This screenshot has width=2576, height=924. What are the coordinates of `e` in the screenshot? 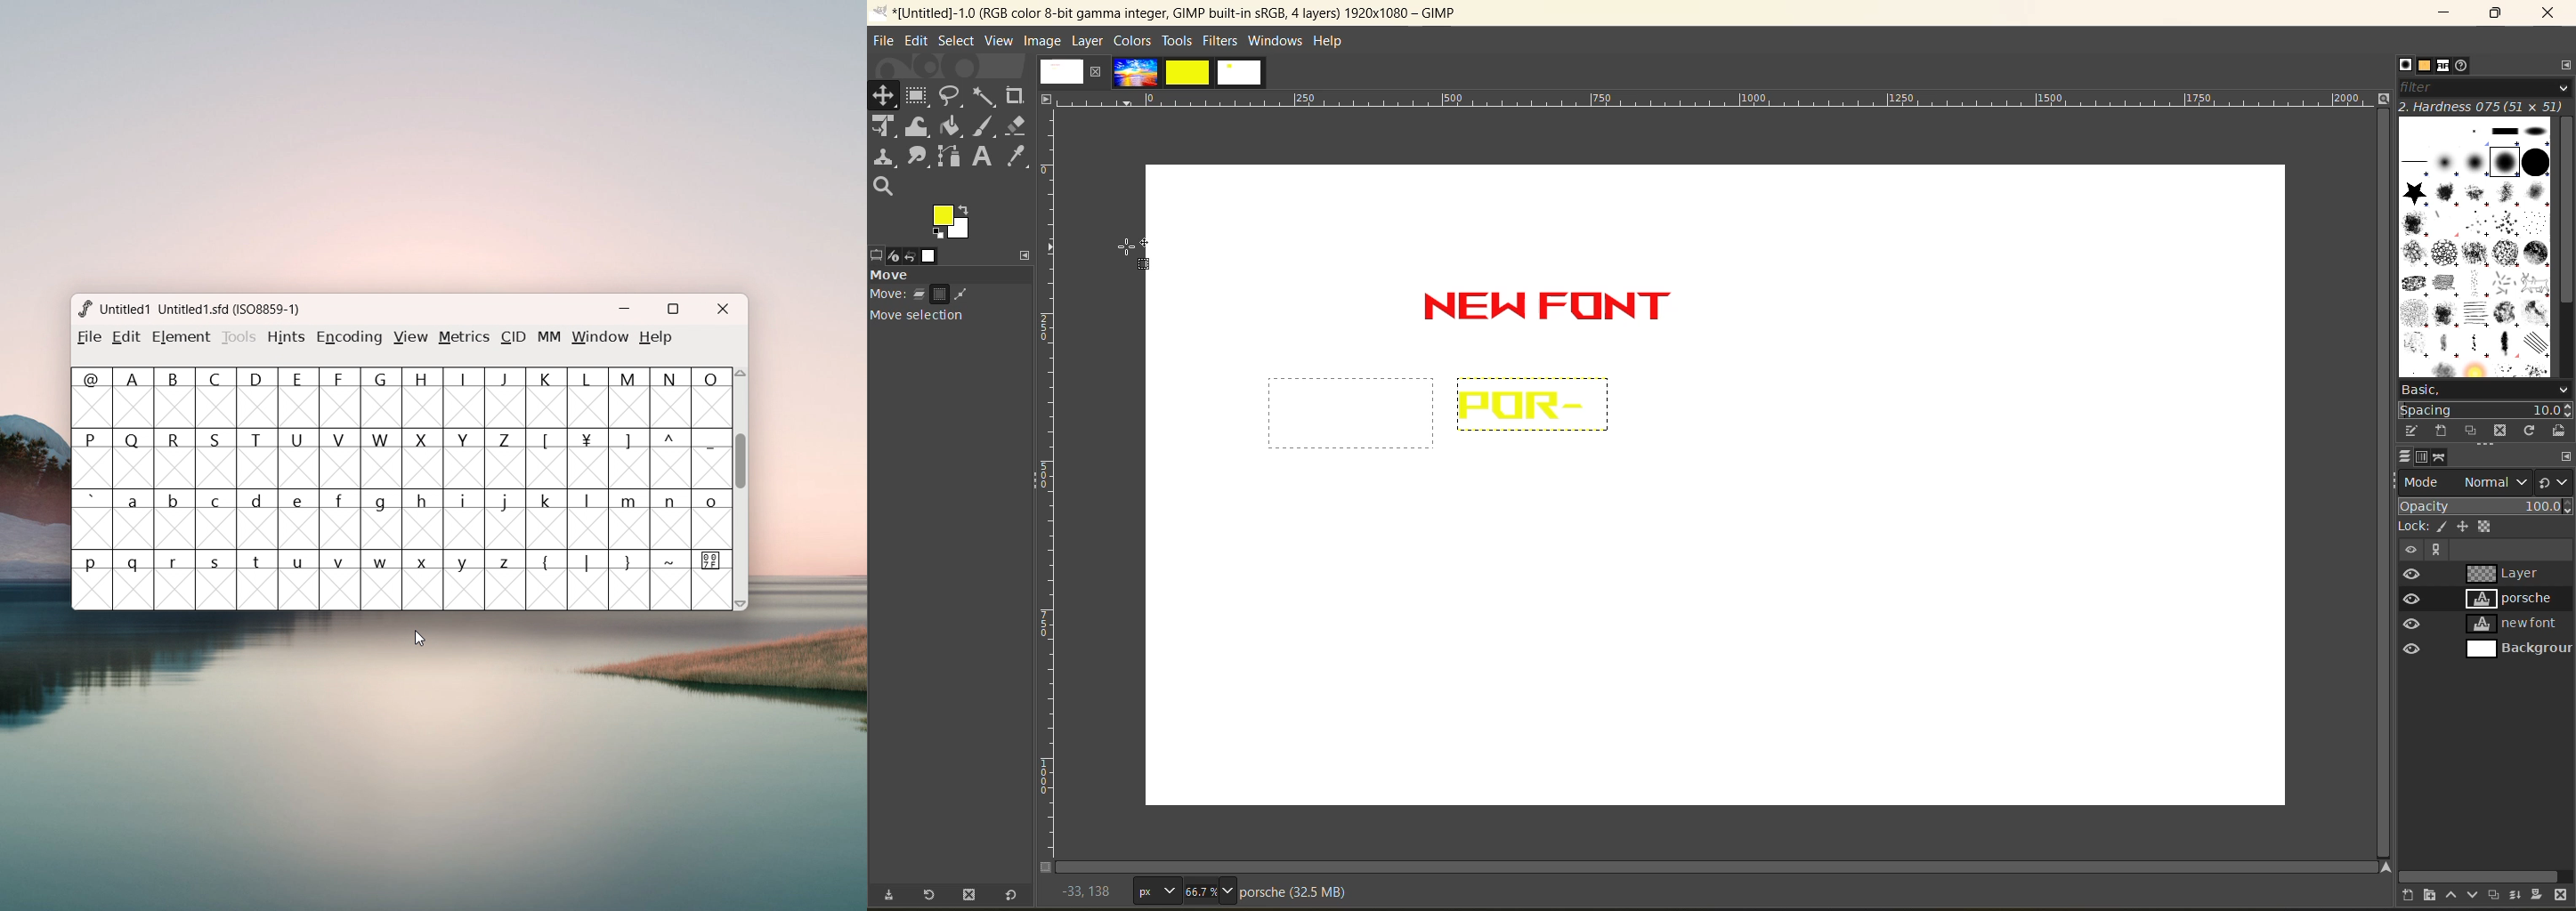 It's located at (300, 520).